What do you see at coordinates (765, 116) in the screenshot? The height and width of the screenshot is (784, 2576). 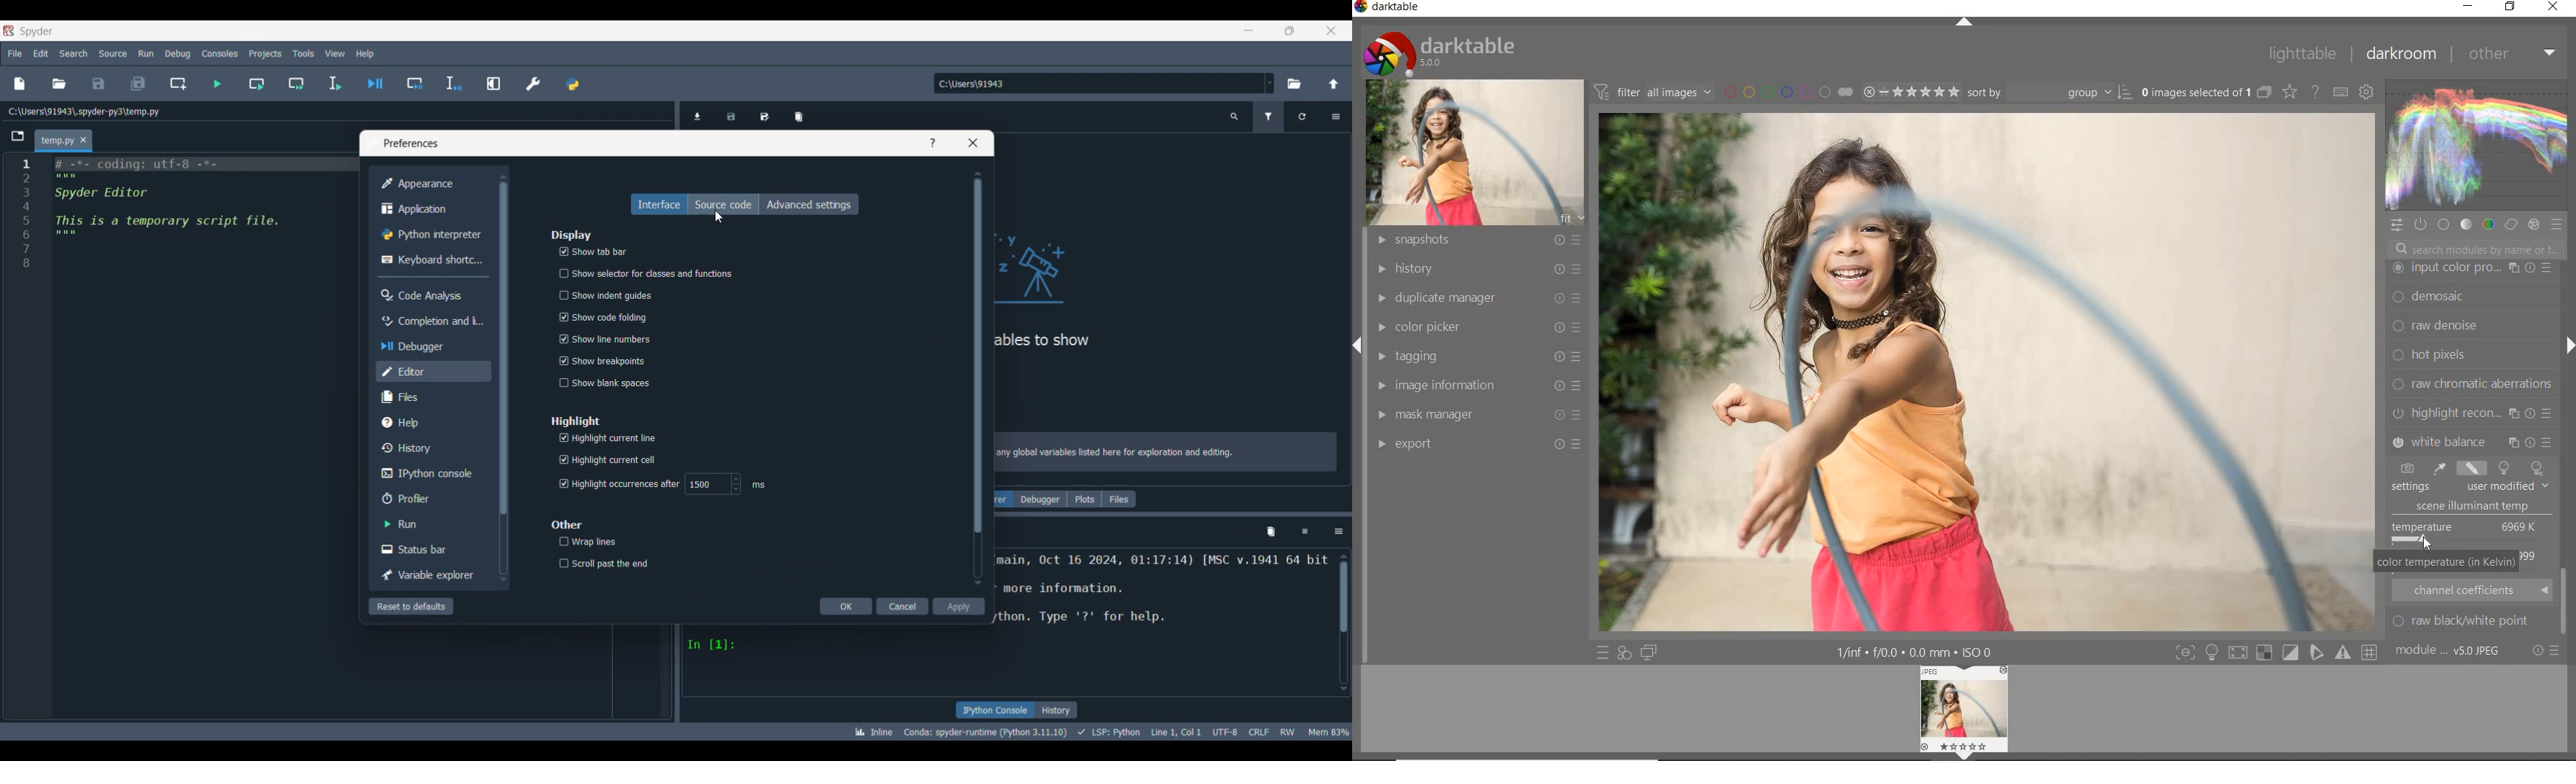 I see `Save data as` at bounding box center [765, 116].